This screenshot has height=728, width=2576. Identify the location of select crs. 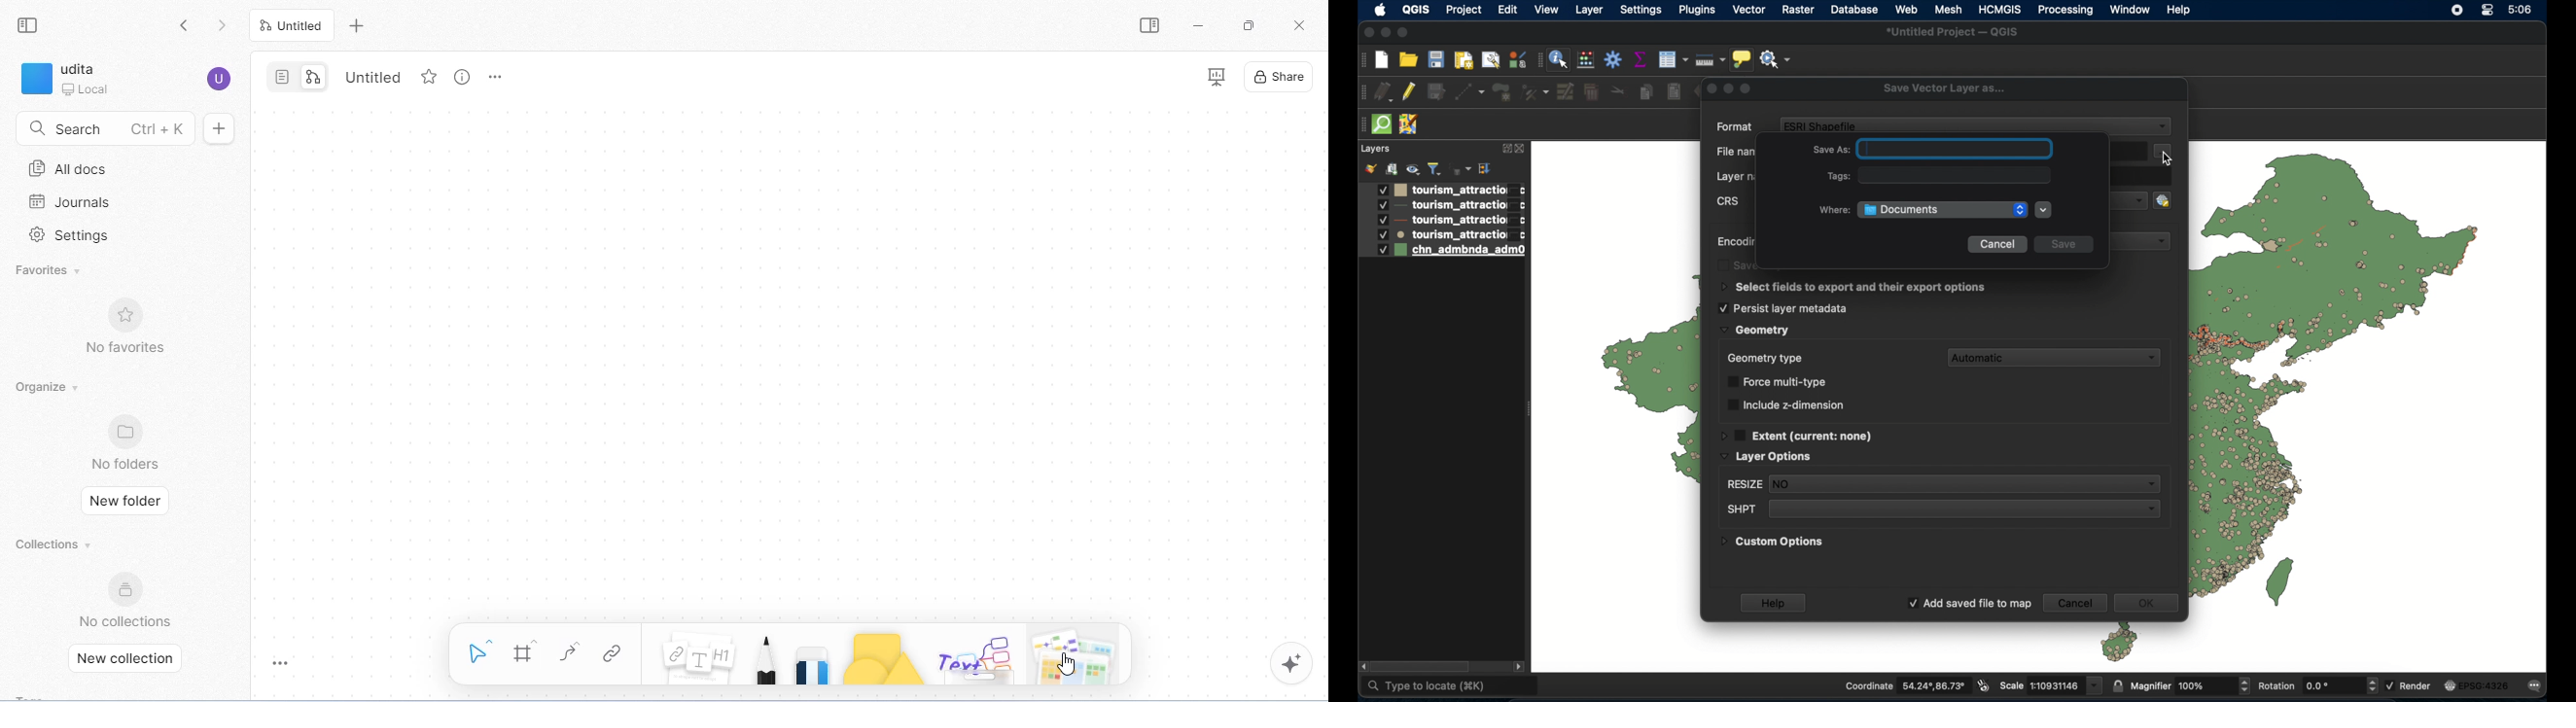
(2170, 200).